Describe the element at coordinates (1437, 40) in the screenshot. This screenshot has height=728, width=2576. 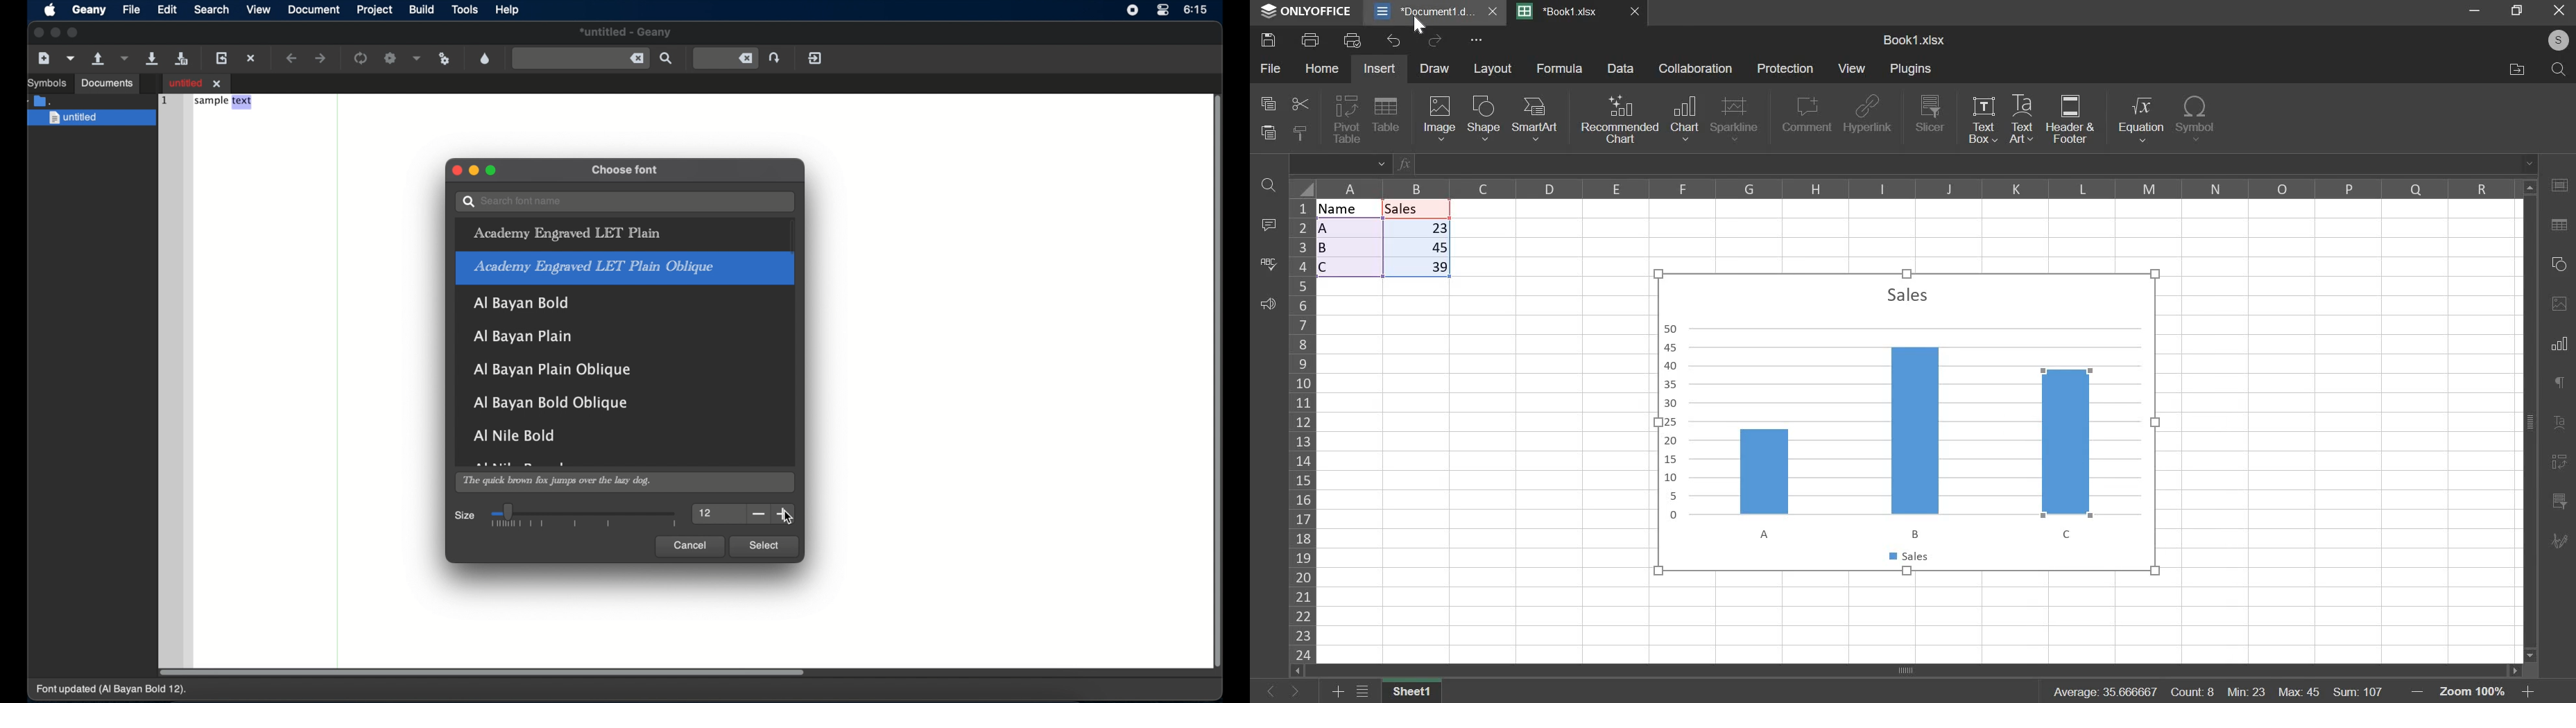
I see `redo` at that location.